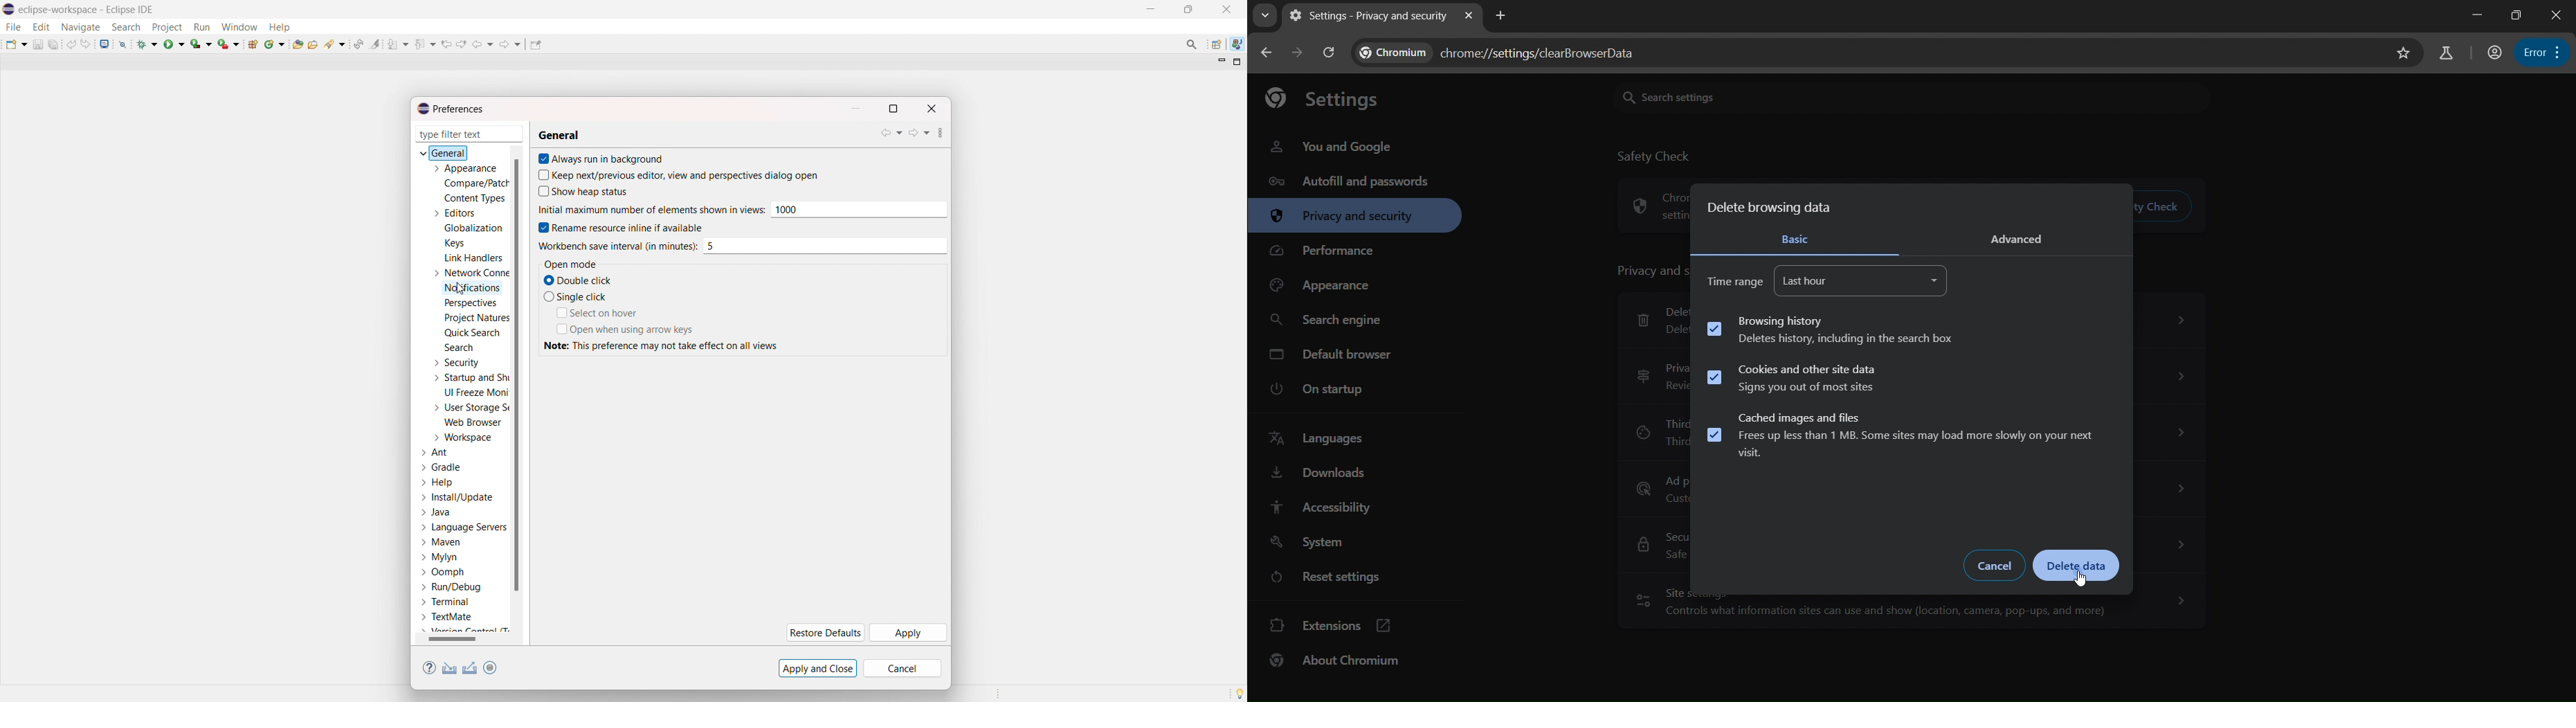 This screenshot has width=2576, height=728. What do you see at coordinates (276, 44) in the screenshot?
I see `new java class` at bounding box center [276, 44].